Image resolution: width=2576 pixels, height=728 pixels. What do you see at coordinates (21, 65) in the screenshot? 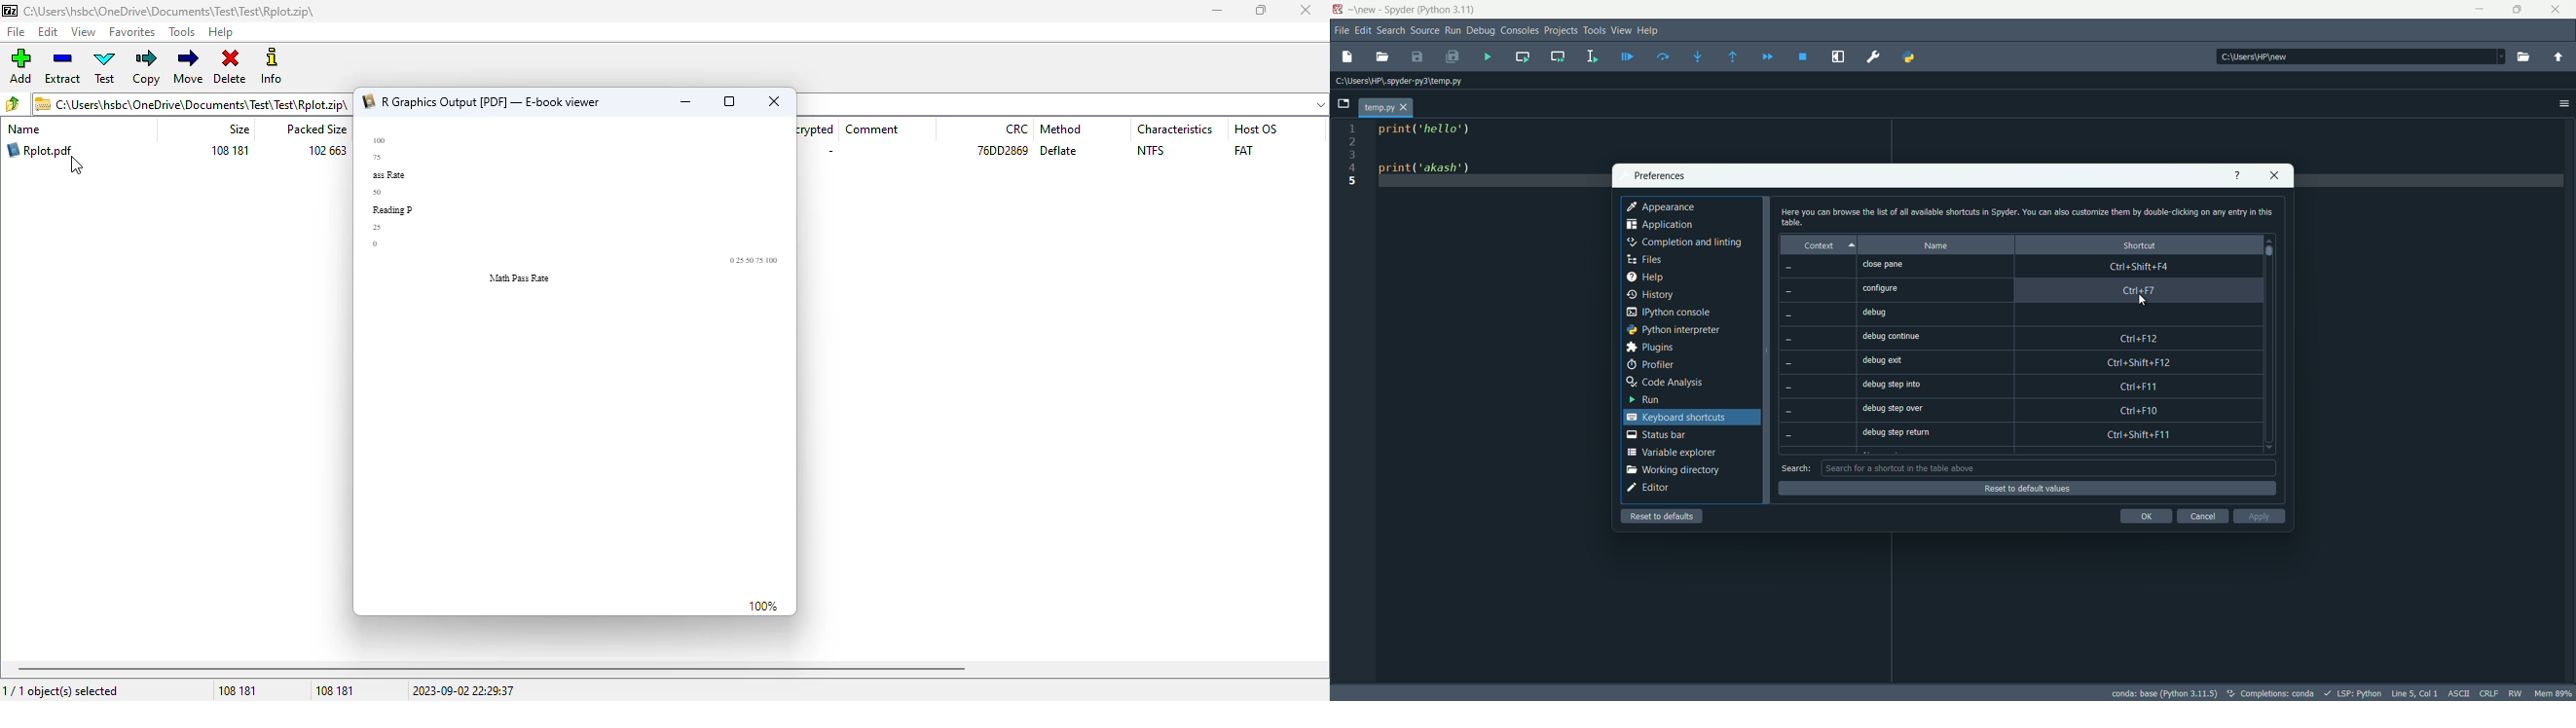
I see `add` at bounding box center [21, 65].